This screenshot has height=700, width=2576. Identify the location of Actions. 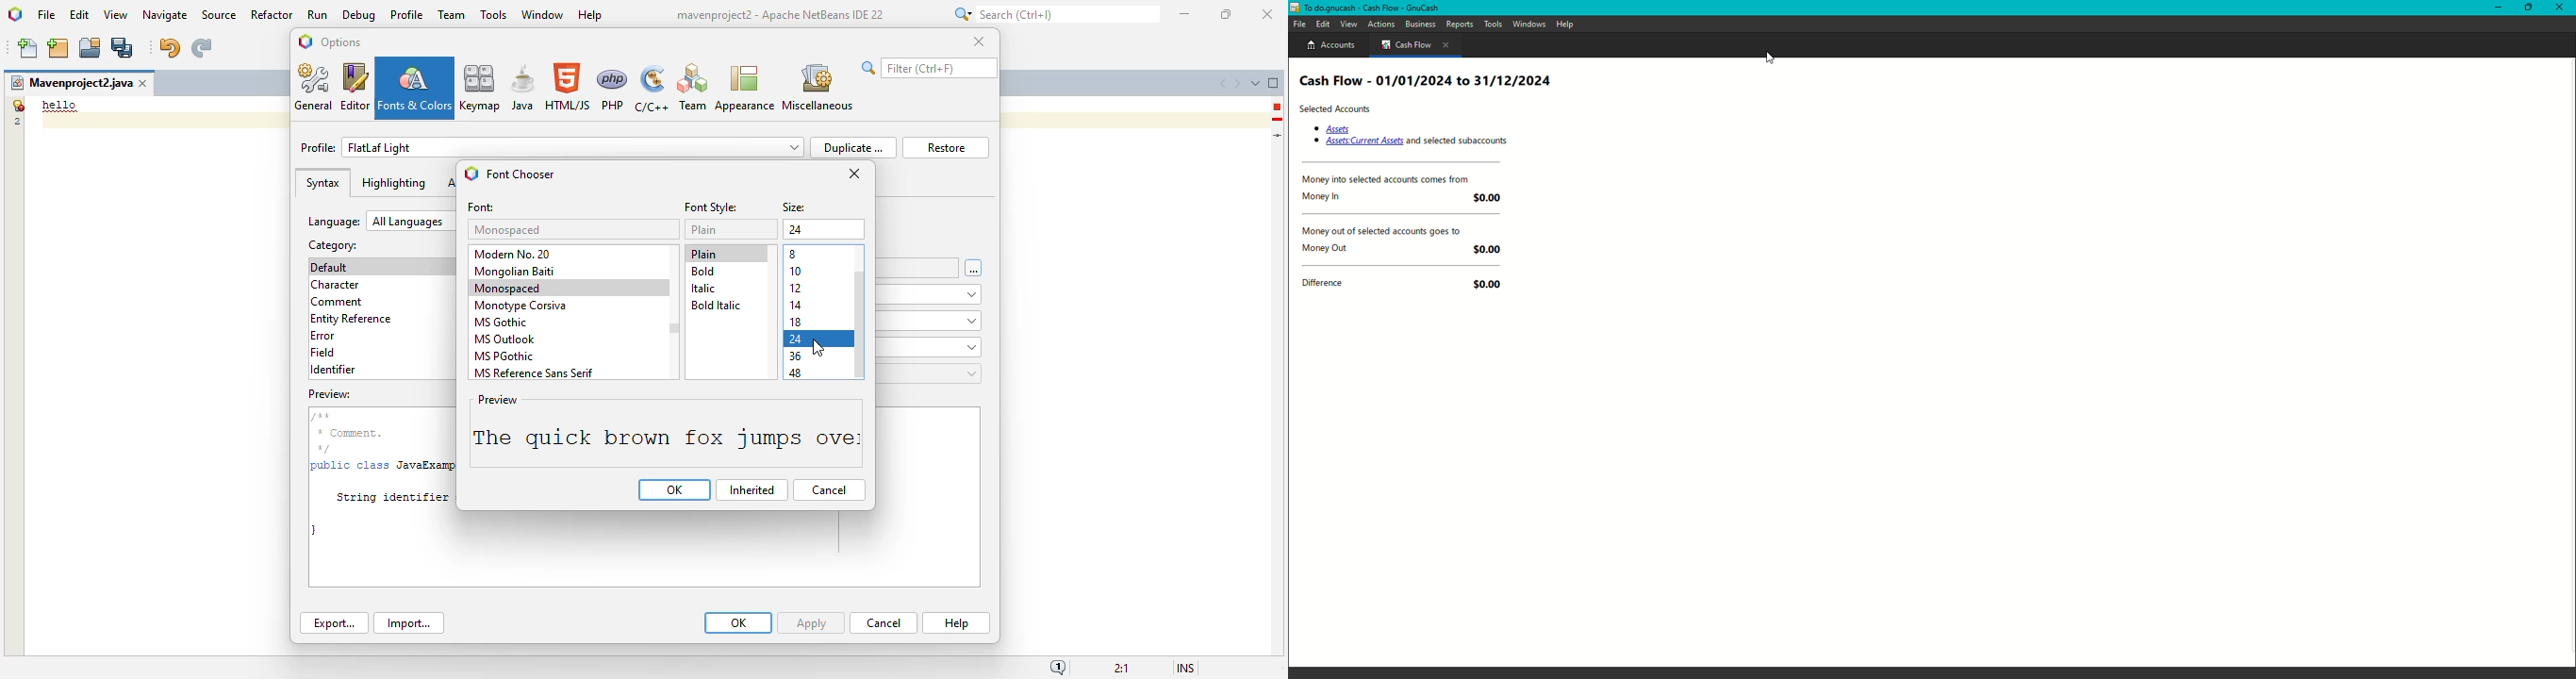
(1382, 23).